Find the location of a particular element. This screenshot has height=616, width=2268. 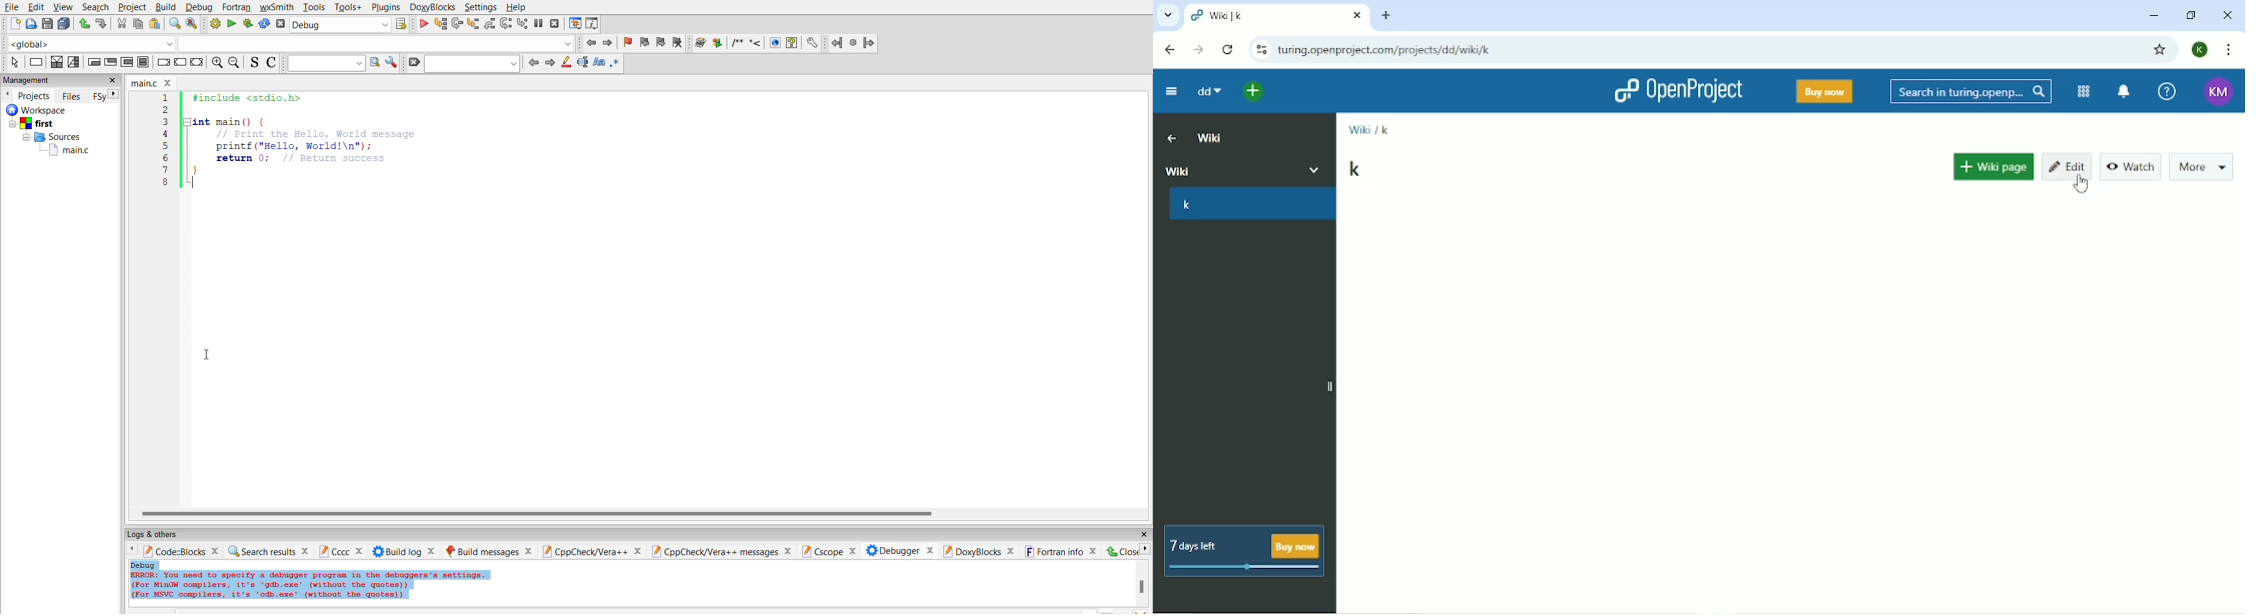

toggle comments is located at coordinates (273, 63).